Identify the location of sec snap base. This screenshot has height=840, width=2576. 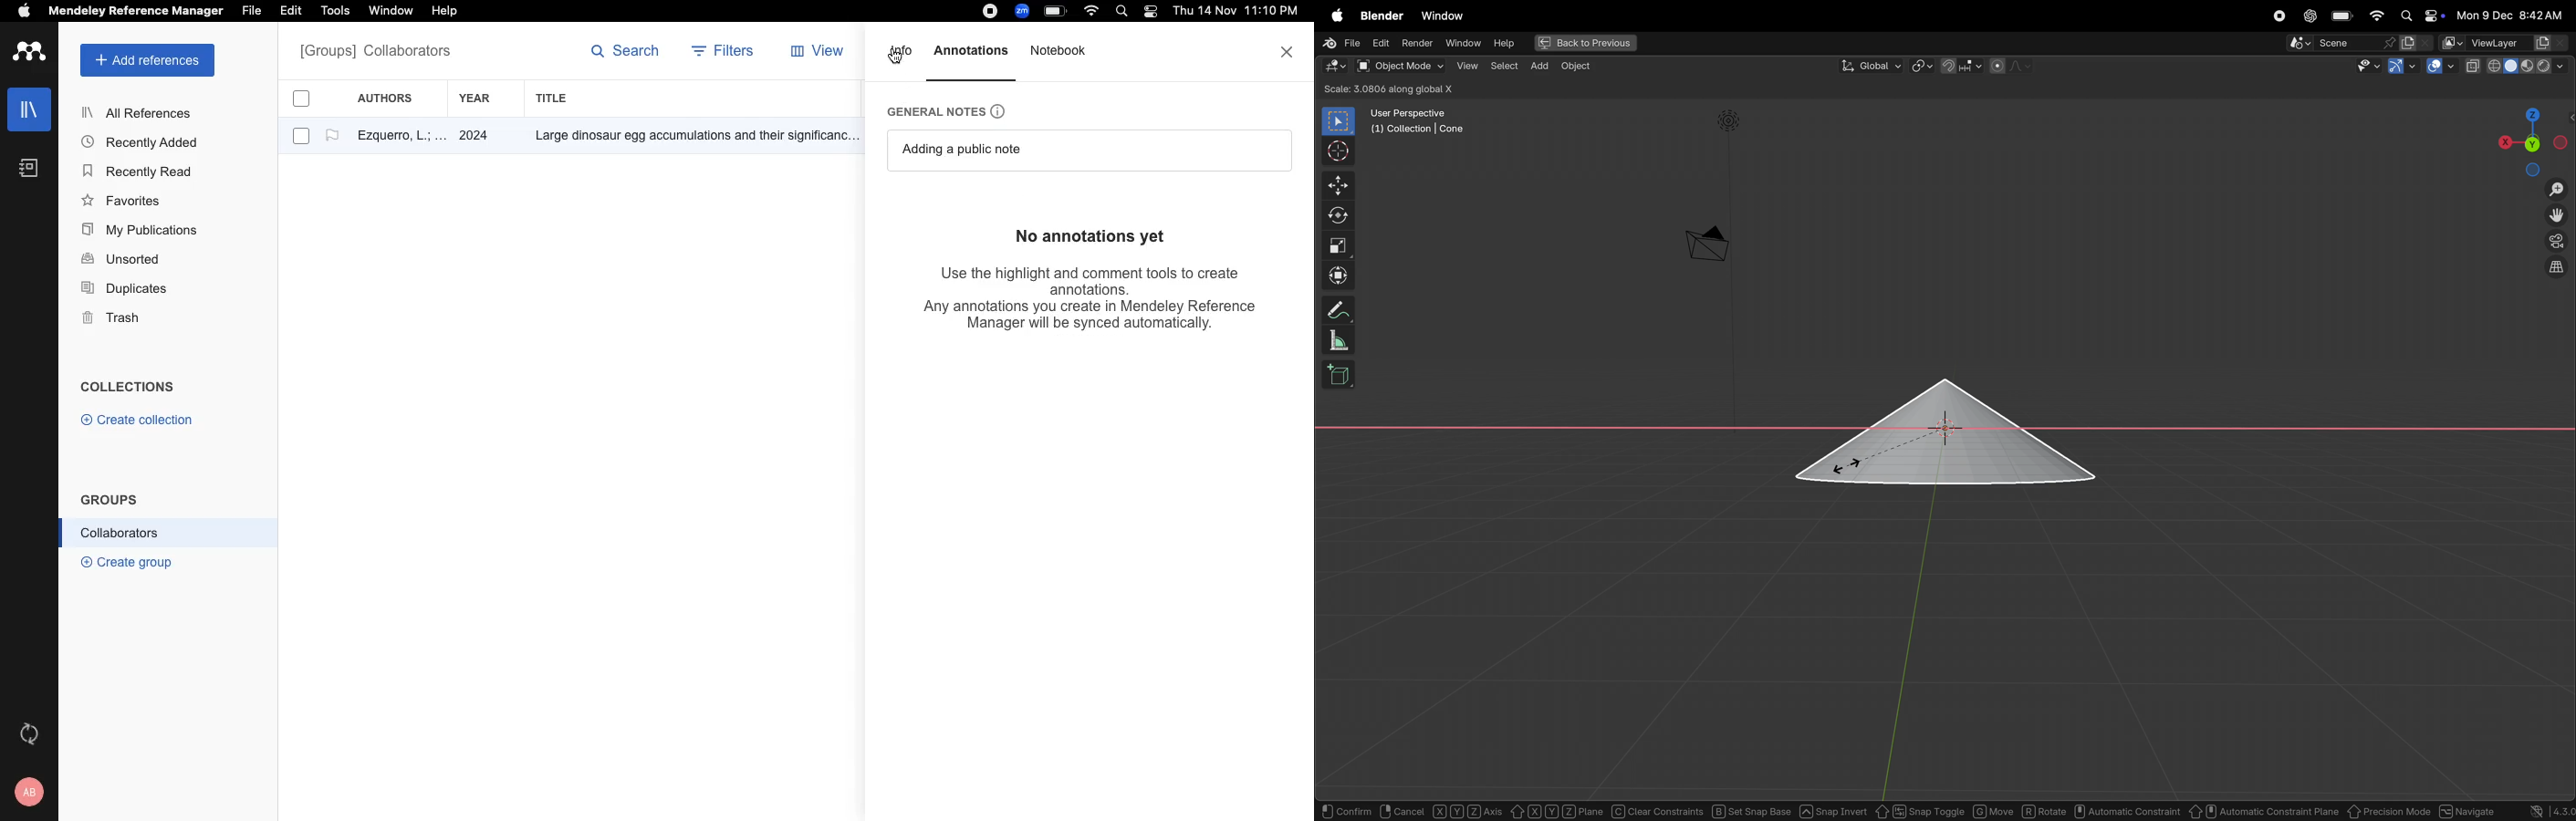
(1750, 810).